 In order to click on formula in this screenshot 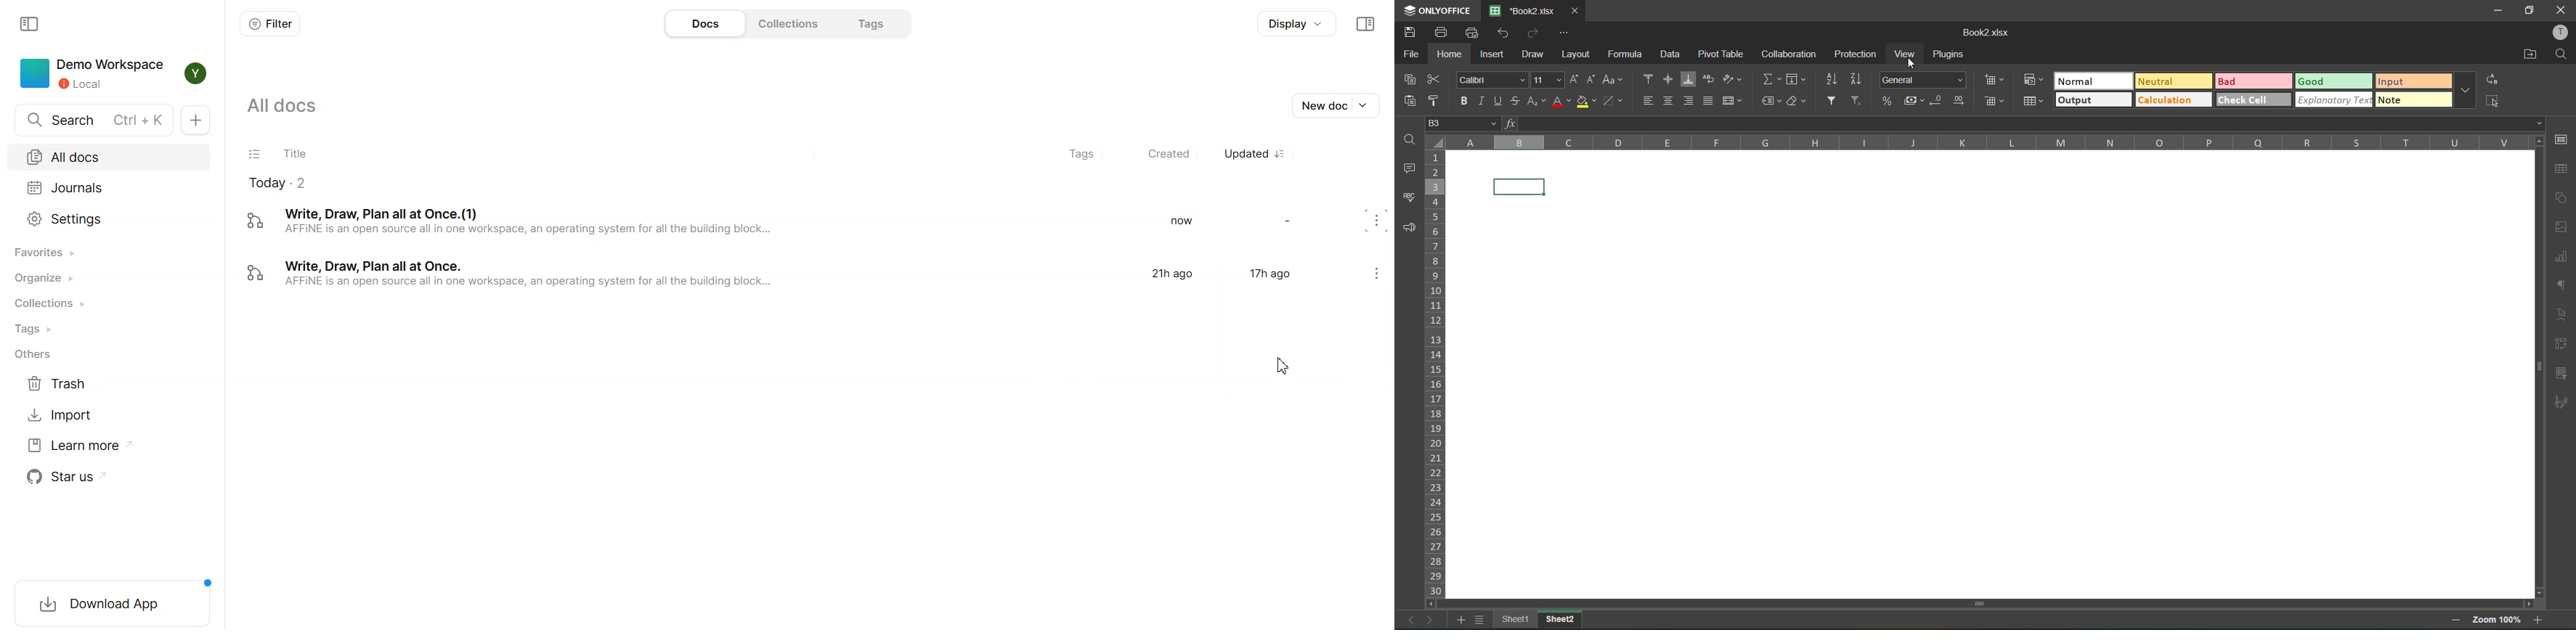, I will do `click(1627, 55)`.